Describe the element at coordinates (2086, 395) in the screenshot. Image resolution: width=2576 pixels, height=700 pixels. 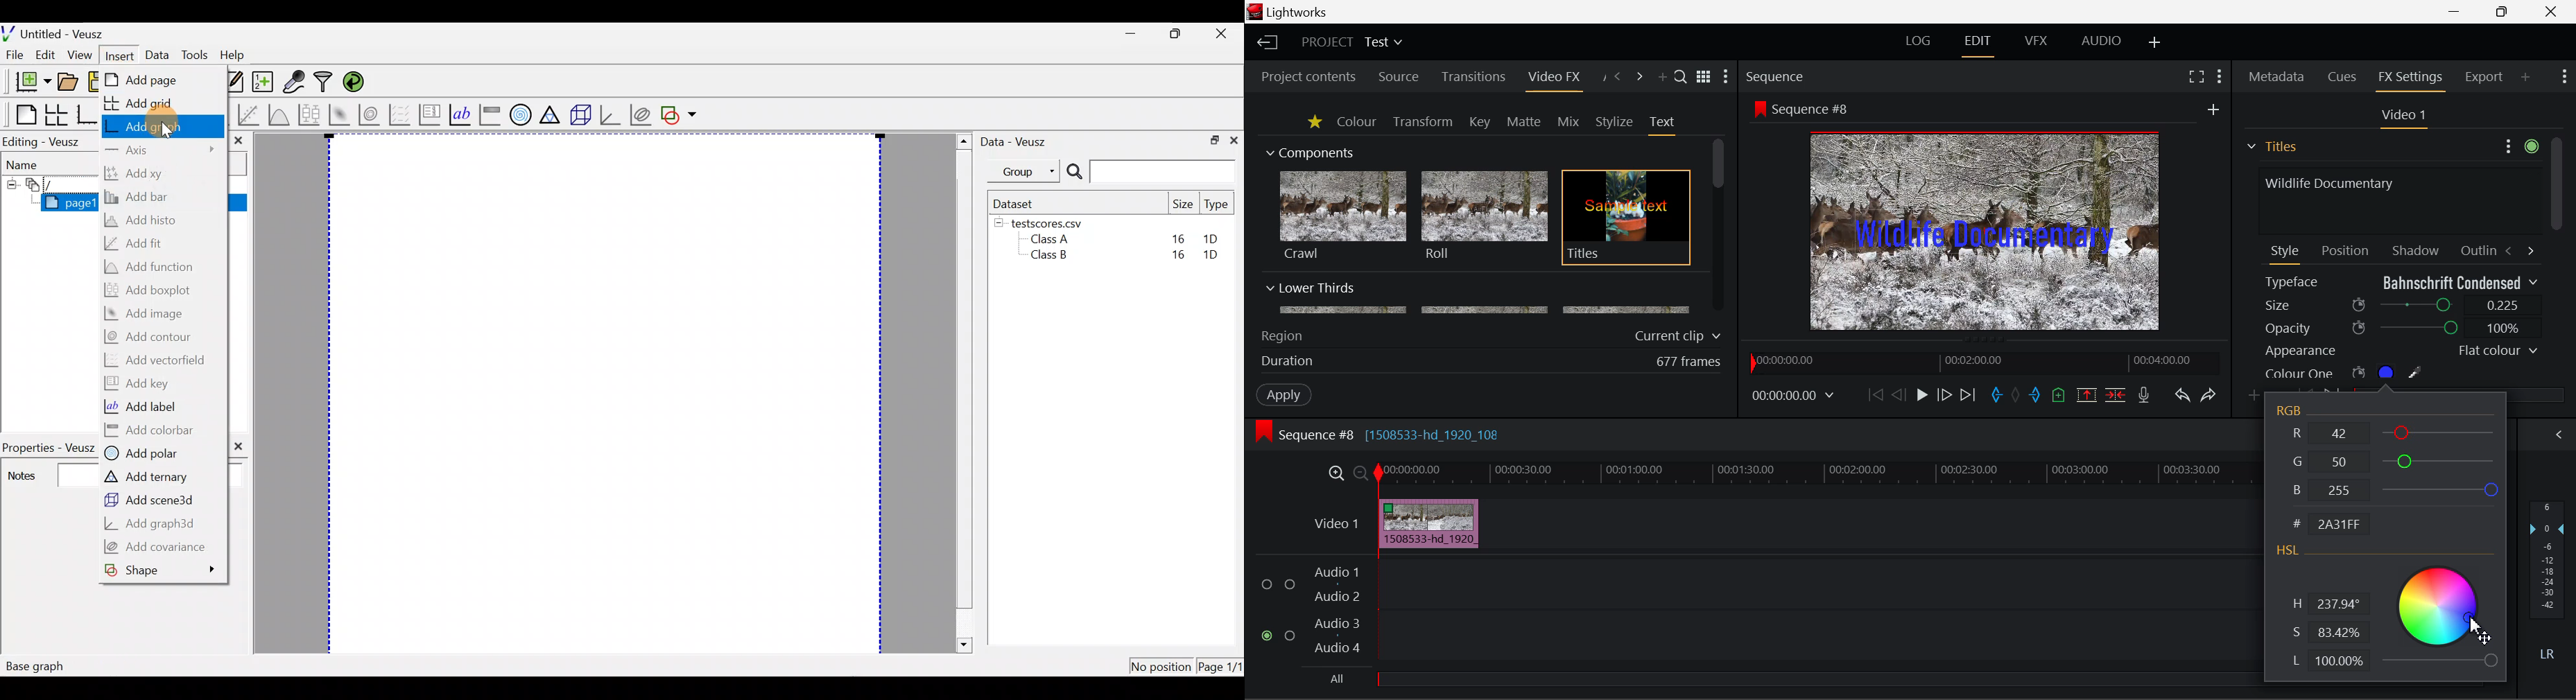
I see `Remove Marked Section` at that location.